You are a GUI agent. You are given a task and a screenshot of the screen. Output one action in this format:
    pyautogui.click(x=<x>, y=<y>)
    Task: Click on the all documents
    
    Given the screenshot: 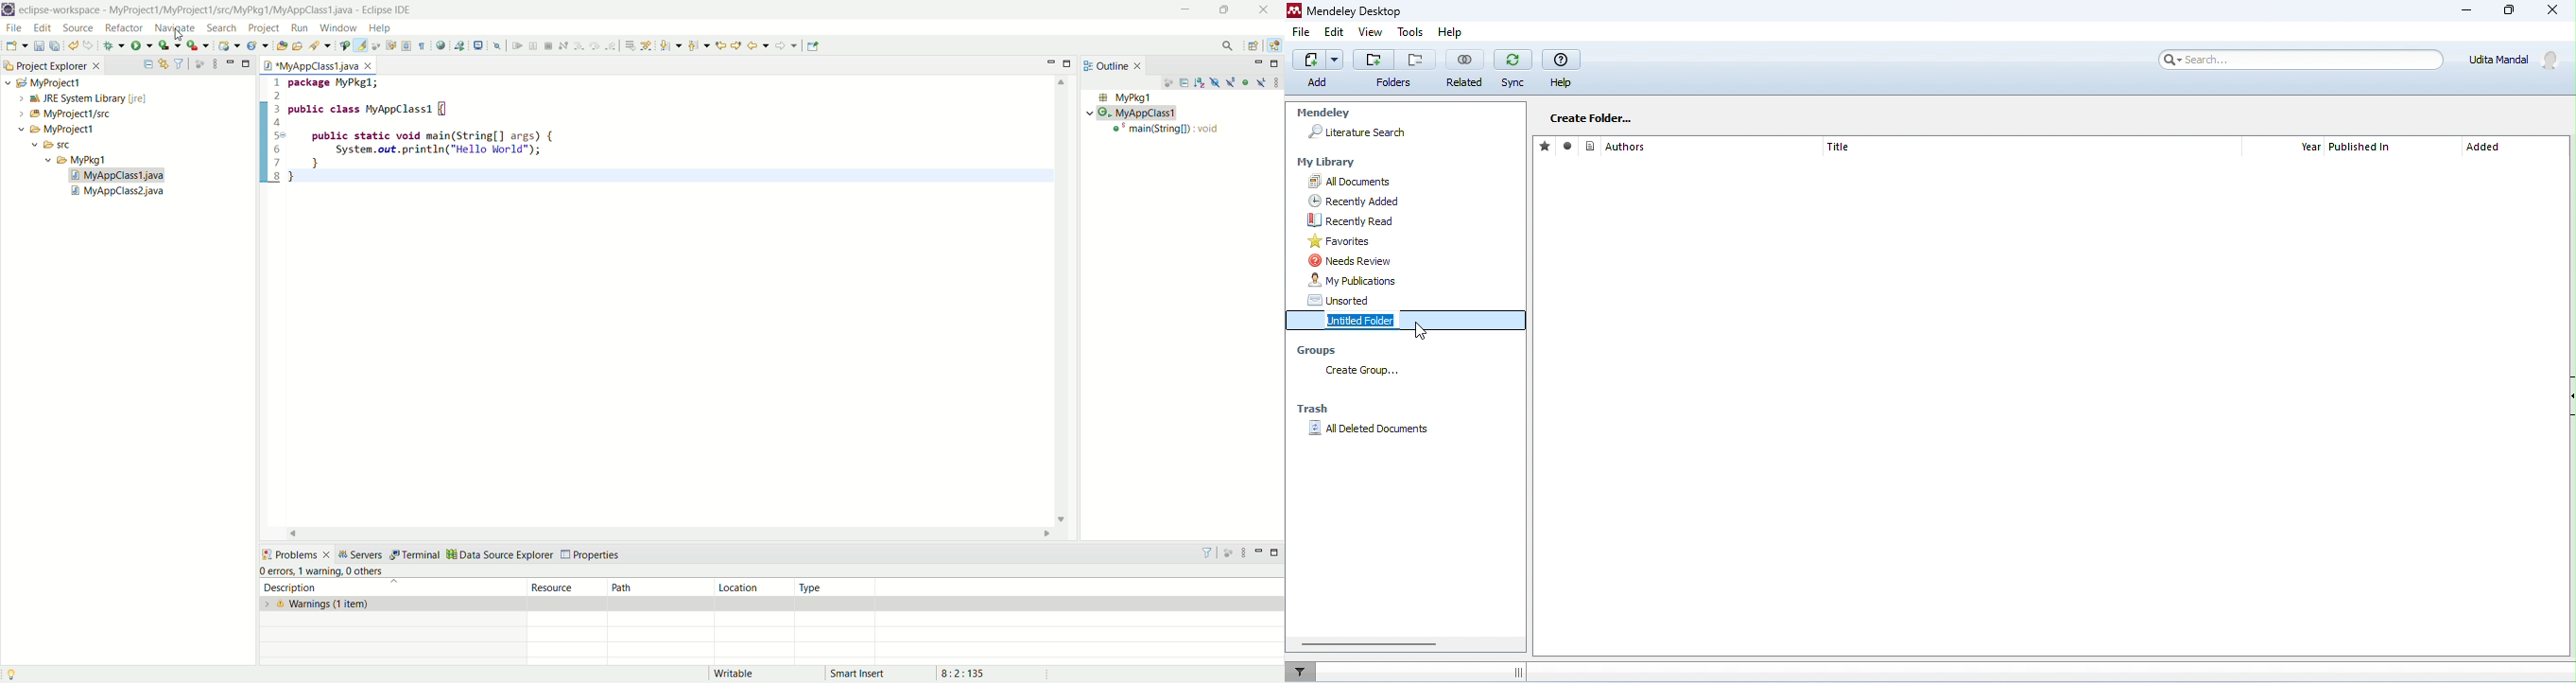 What is the action you would take?
    pyautogui.click(x=1413, y=182)
    